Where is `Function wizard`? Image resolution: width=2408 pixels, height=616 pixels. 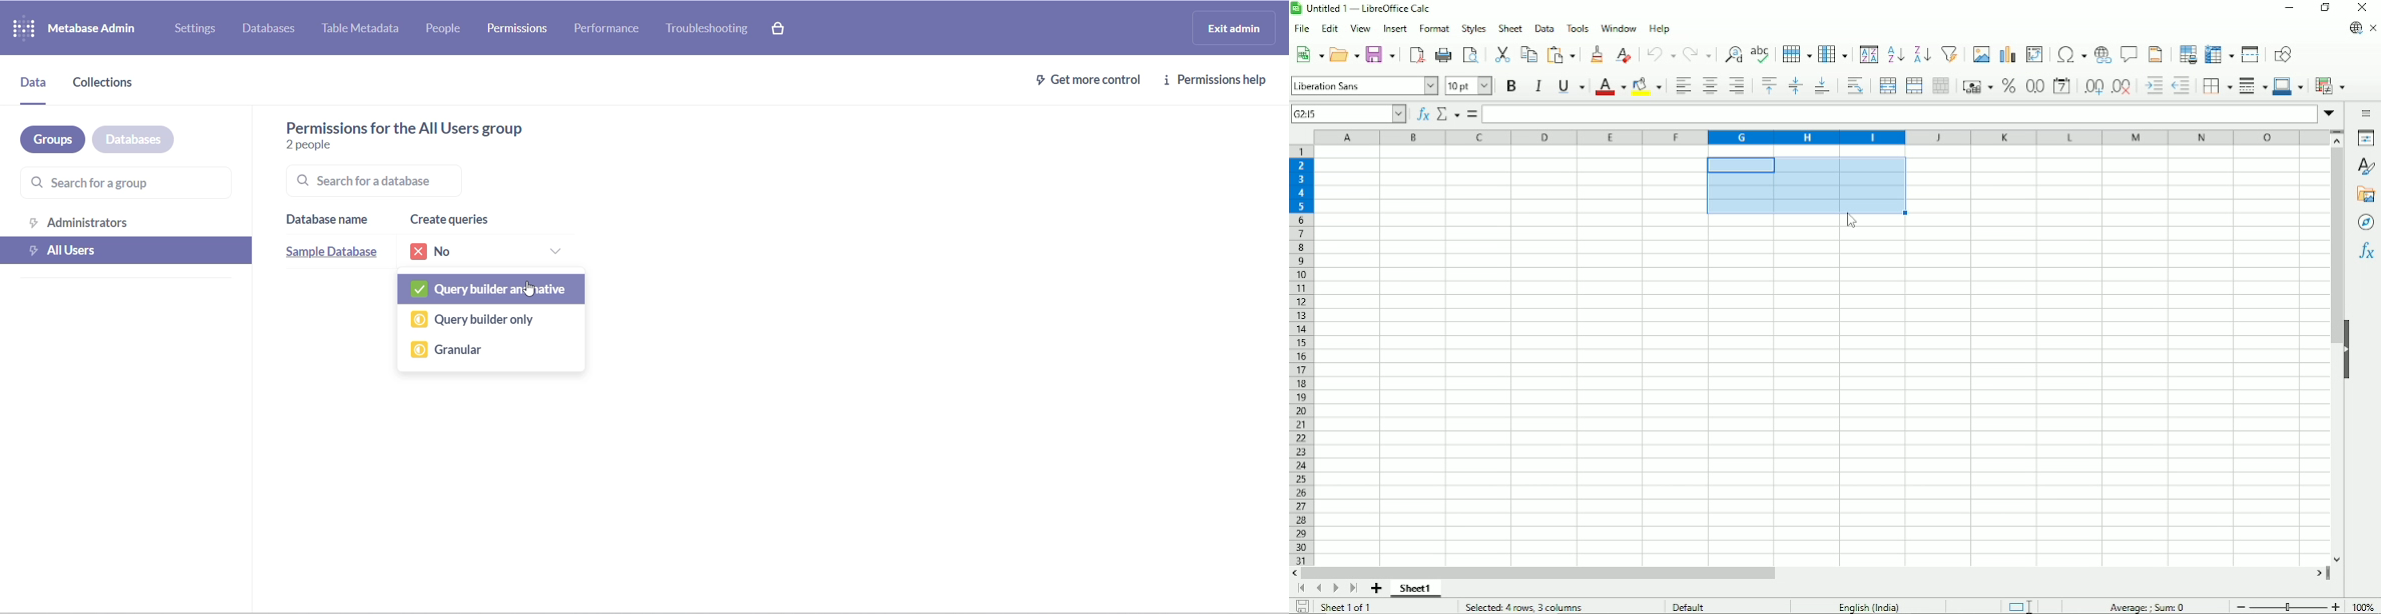
Function wizard is located at coordinates (1422, 114).